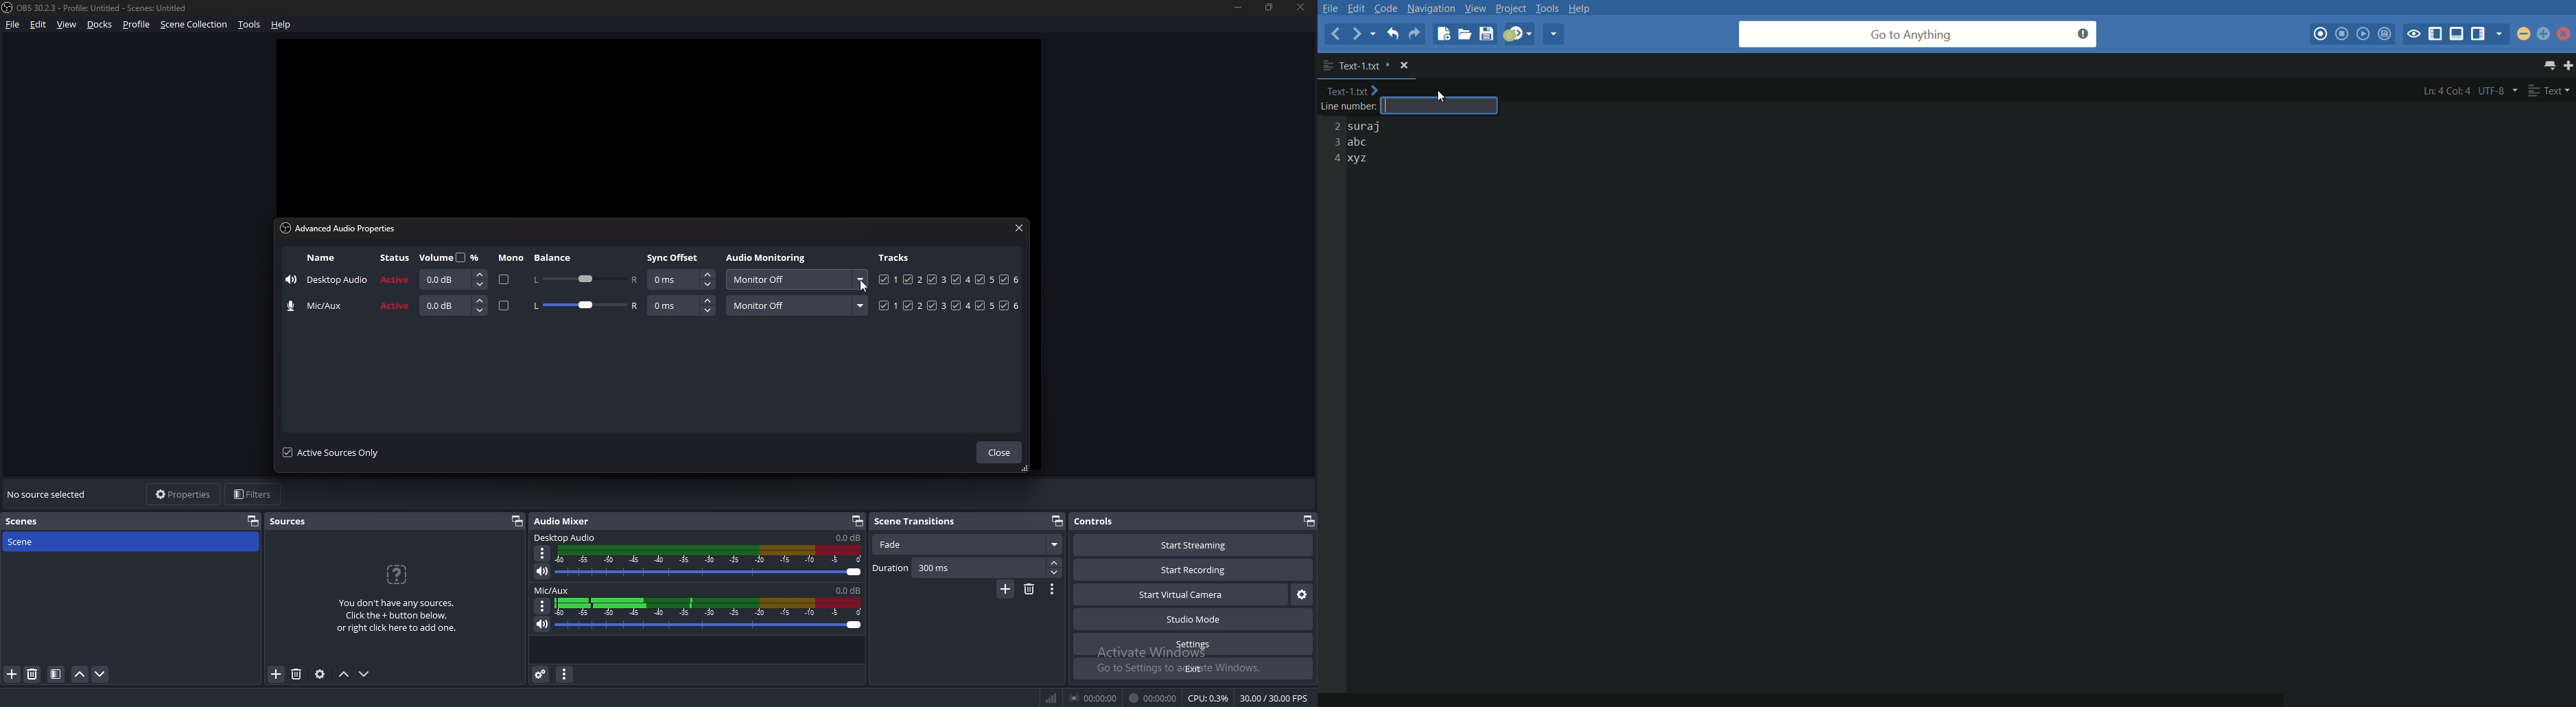  What do you see at coordinates (958, 568) in the screenshot?
I see `duration` at bounding box center [958, 568].